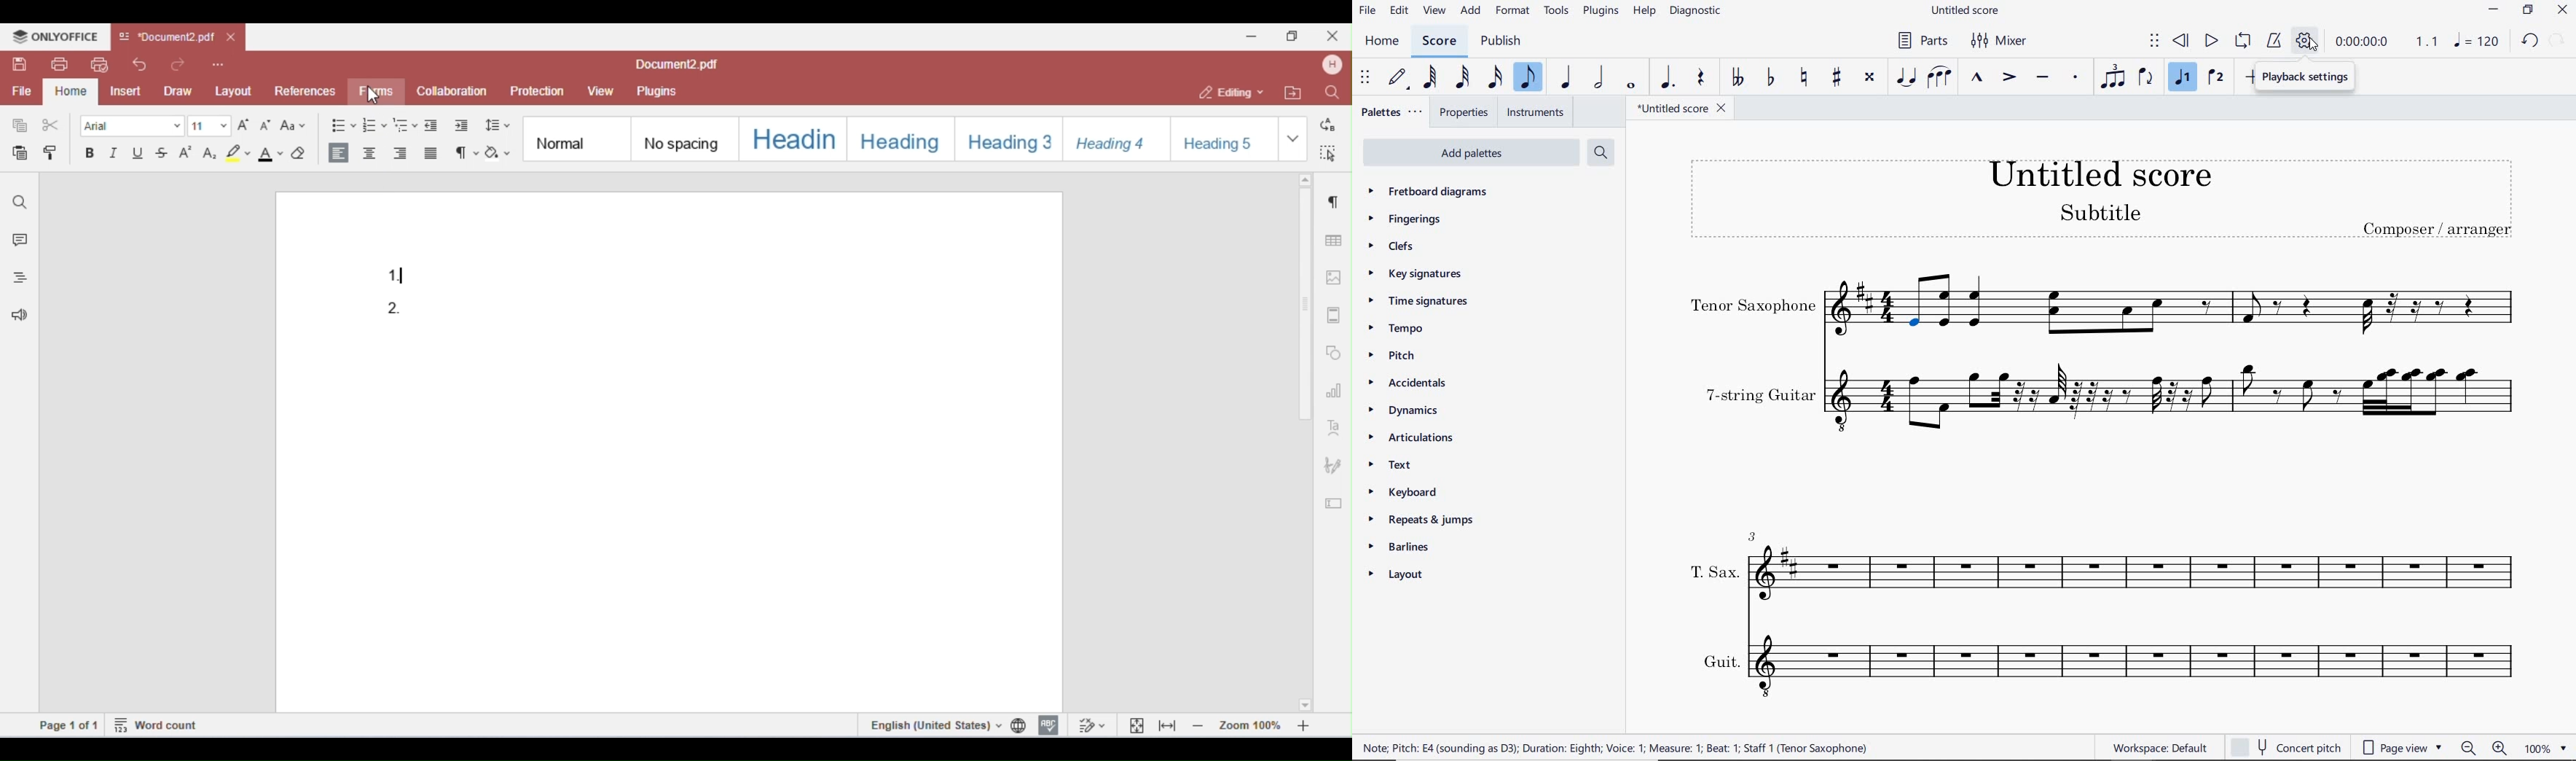 This screenshot has height=784, width=2576. Describe the element at coordinates (1631, 87) in the screenshot. I see `WHOLE NOTE` at that location.